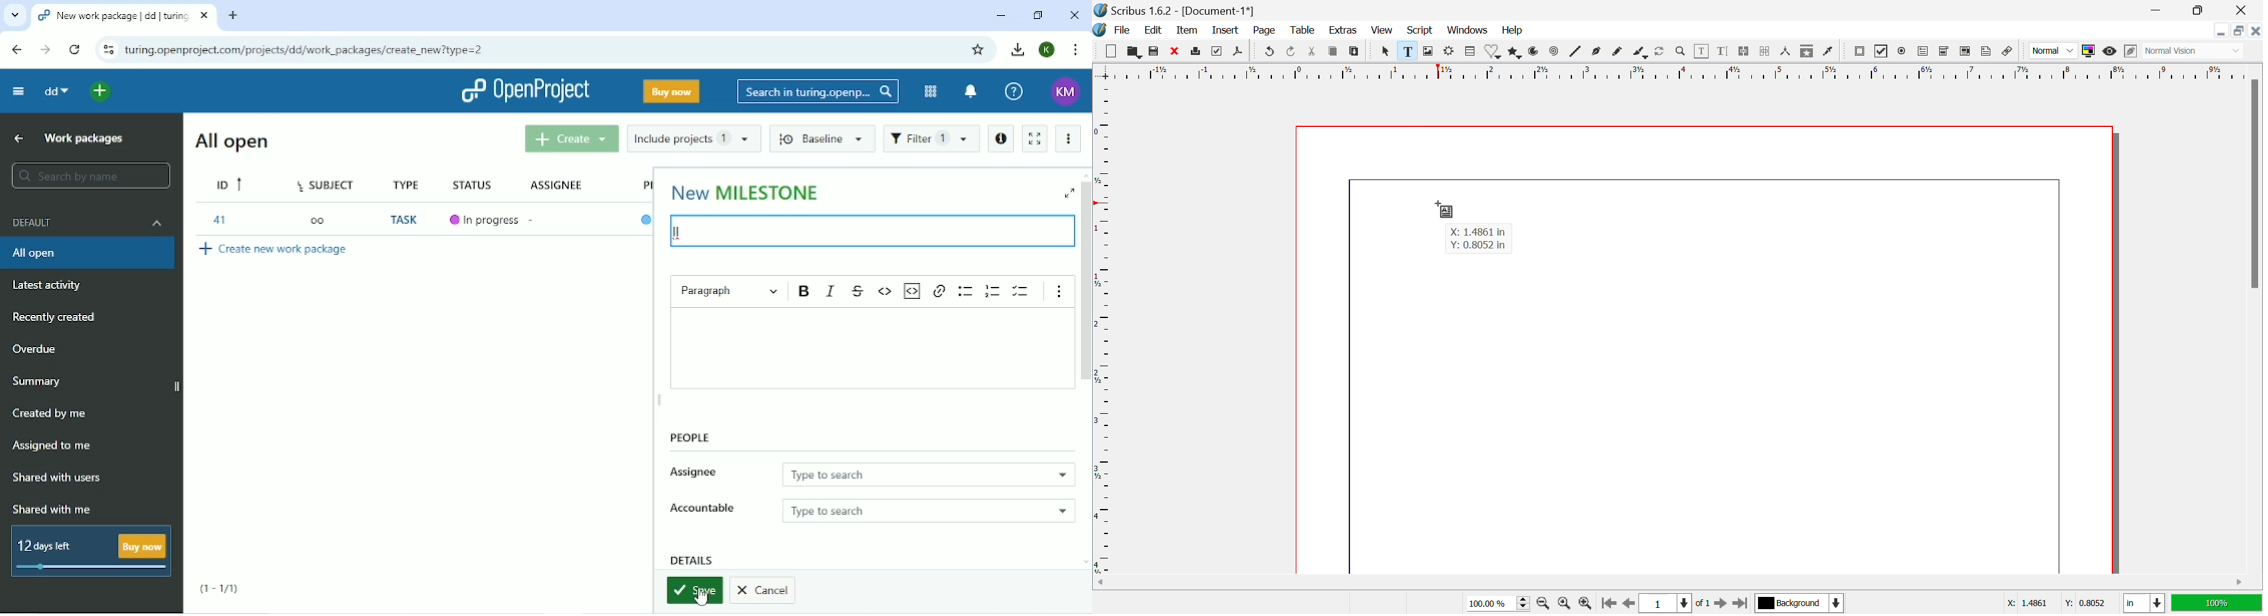  I want to click on Image Frame, so click(1429, 51).